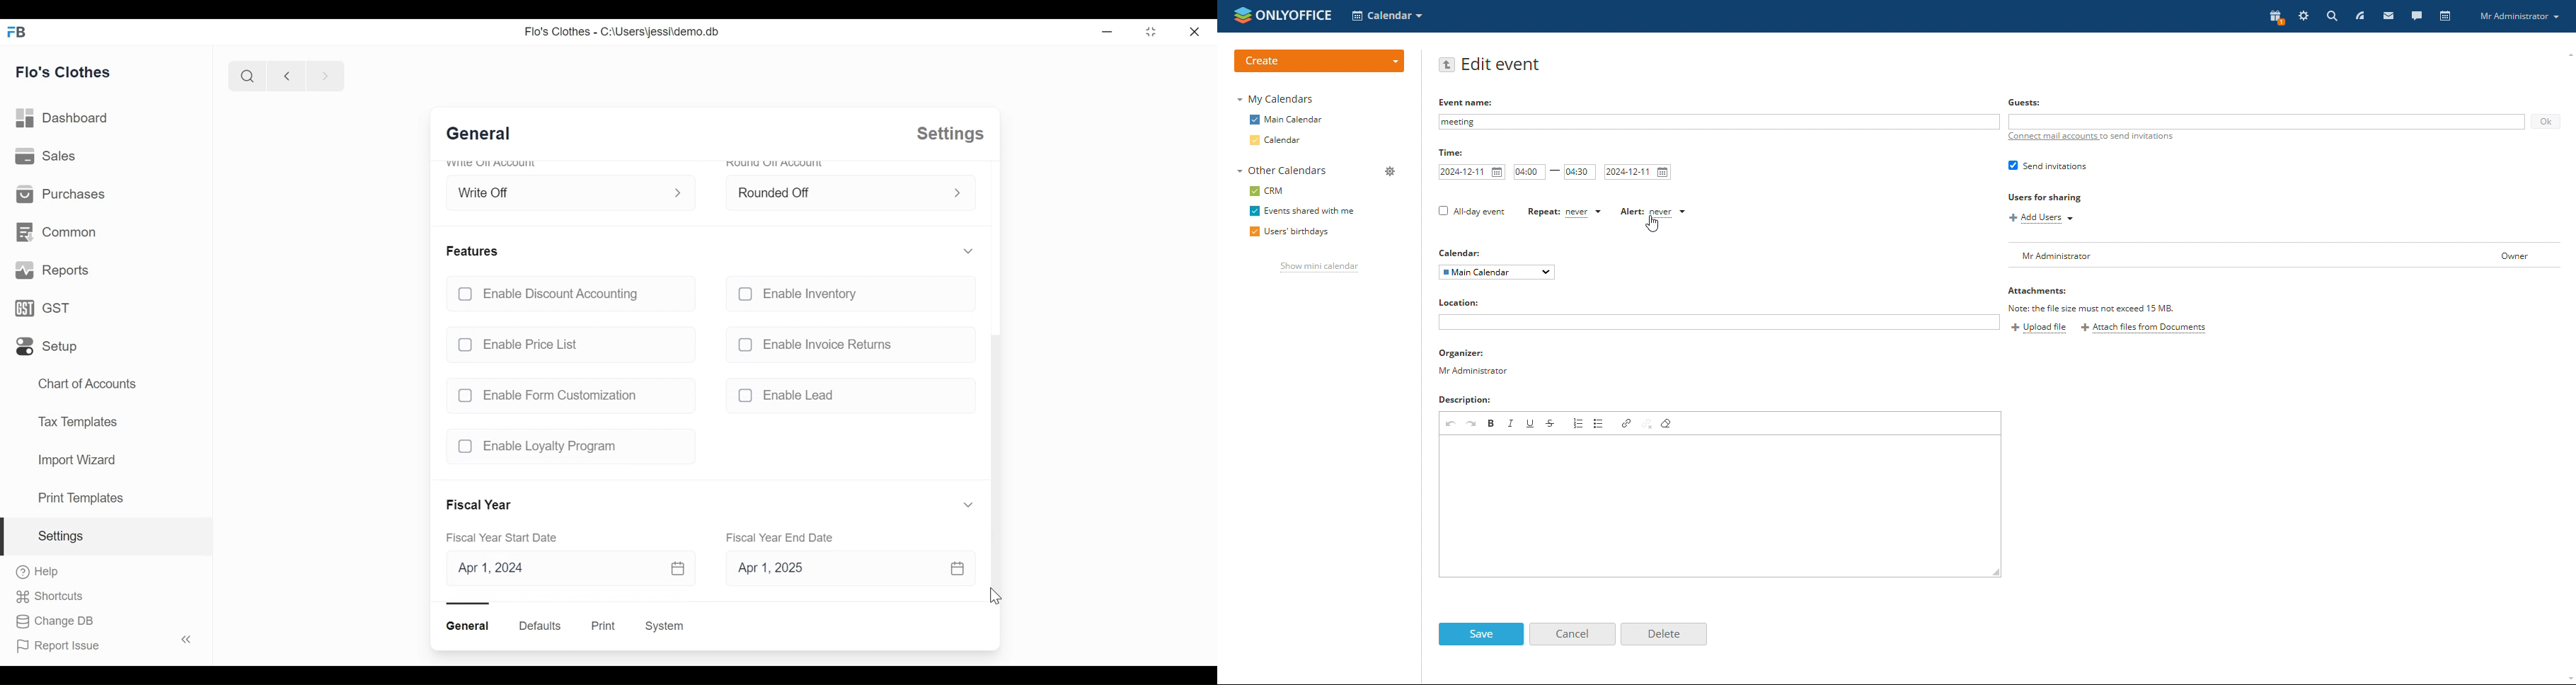 This screenshot has height=700, width=2576. Describe the element at coordinates (847, 344) in the screenshot. I see `unchecked Enable Invoice Returns` at that location.